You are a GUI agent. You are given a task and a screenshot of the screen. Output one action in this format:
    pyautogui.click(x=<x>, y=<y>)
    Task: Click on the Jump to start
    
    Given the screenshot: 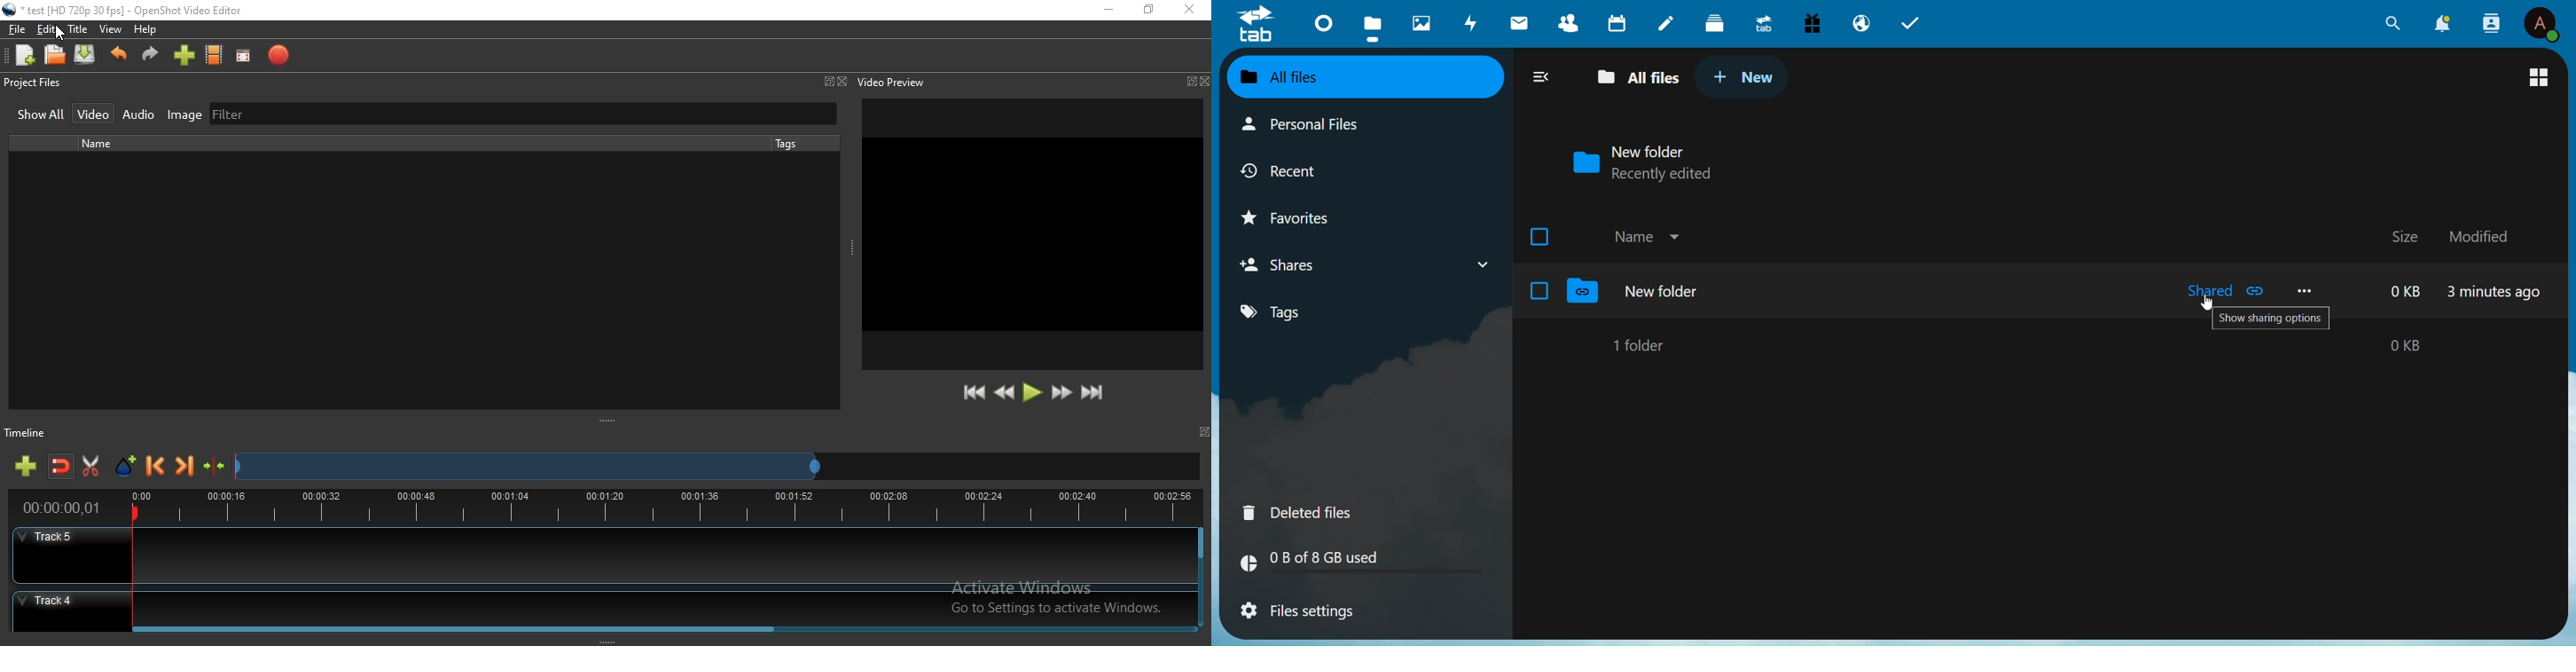 What is the action you would take?
    pyautogui.click(x=975, y=393)
    